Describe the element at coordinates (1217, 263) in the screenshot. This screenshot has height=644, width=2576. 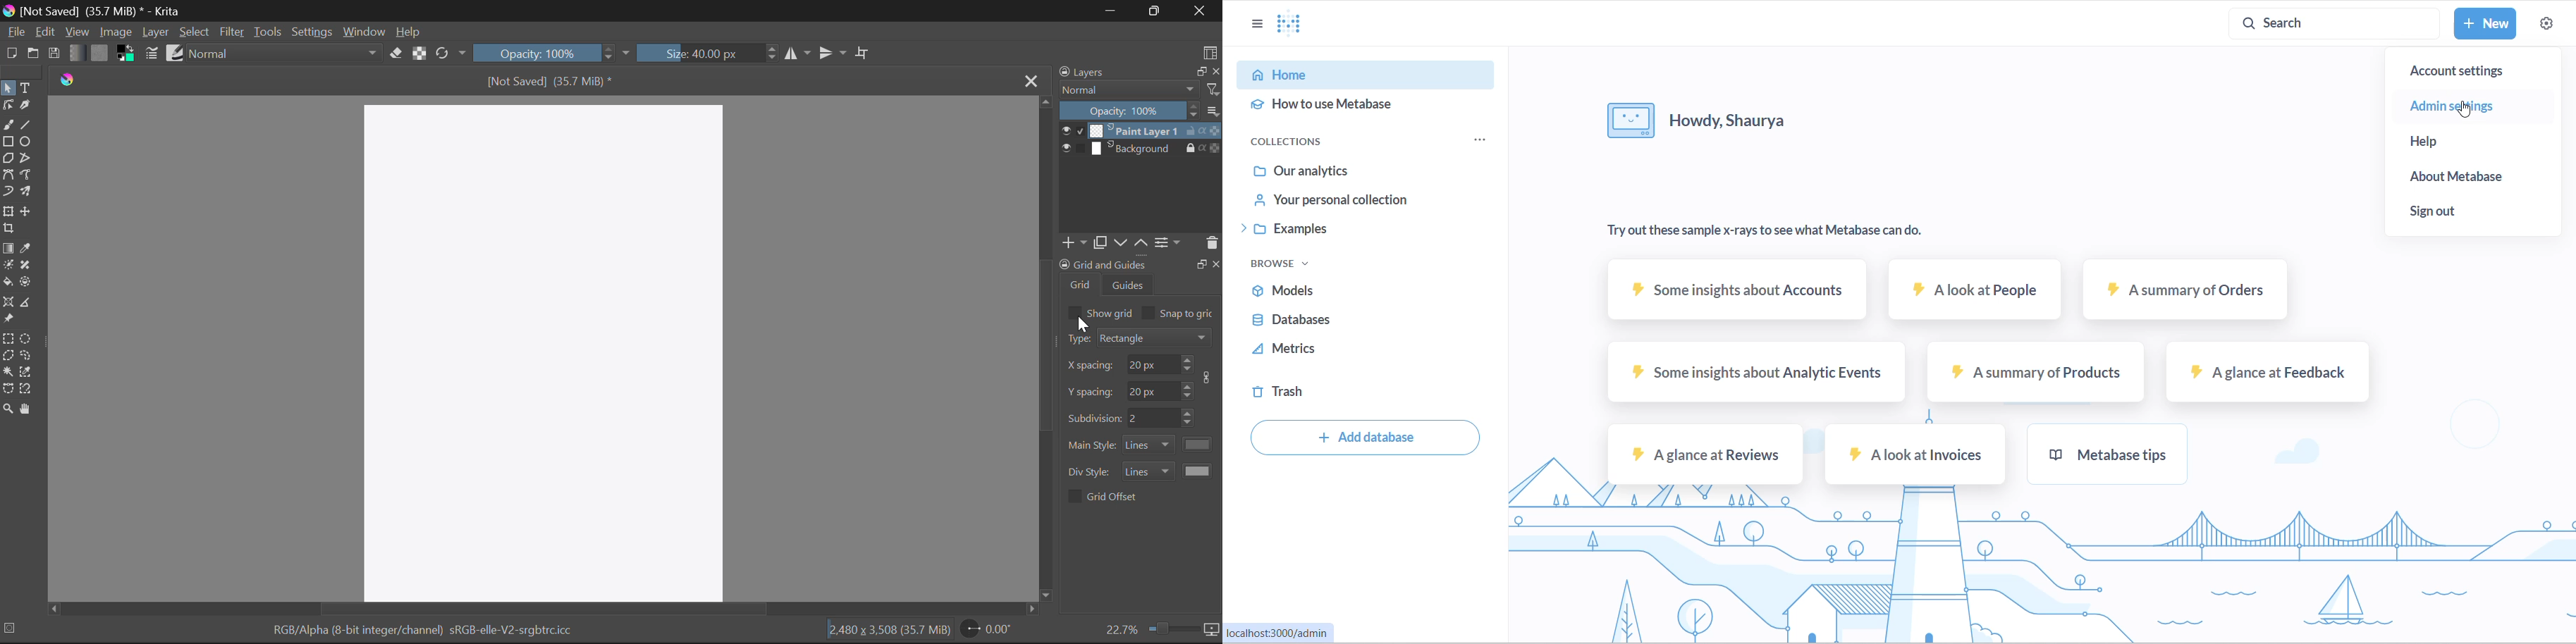
I see `` at that location.